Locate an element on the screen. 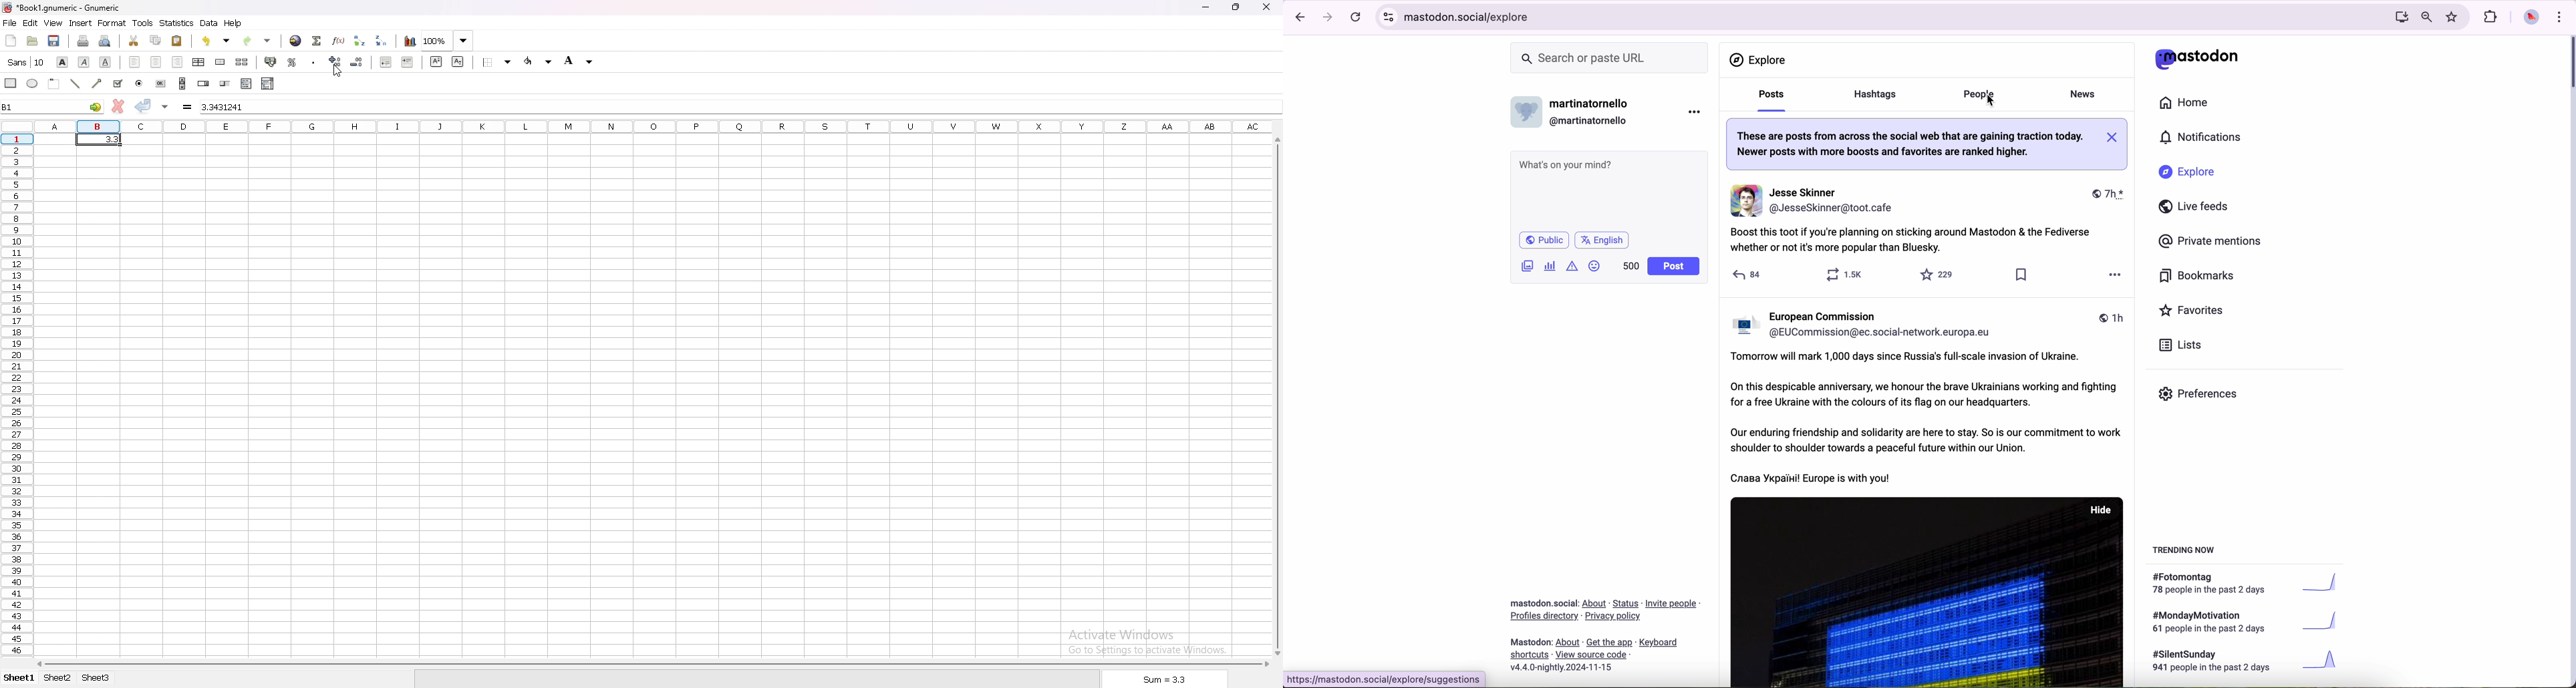 This screenshot has height=700, width=2576. what's on your mind? is located at coordinates (1608, 189).